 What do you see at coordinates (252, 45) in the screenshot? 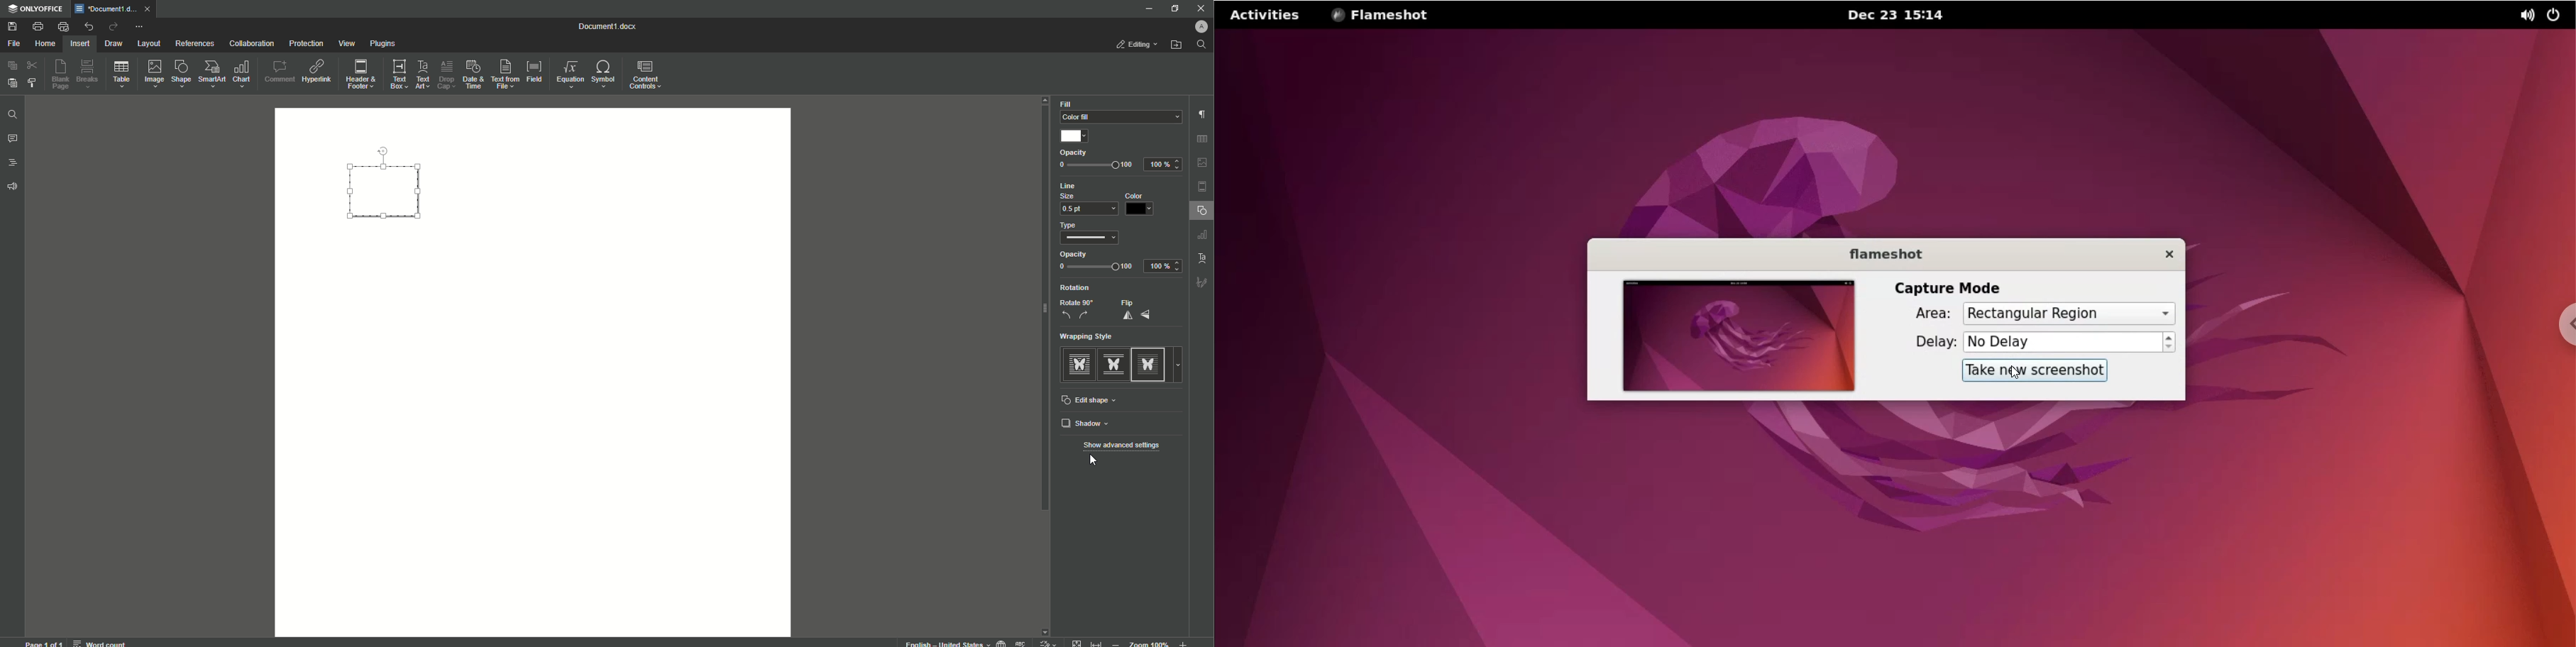
I see `Collaboration` at bounding box center [252, 45].